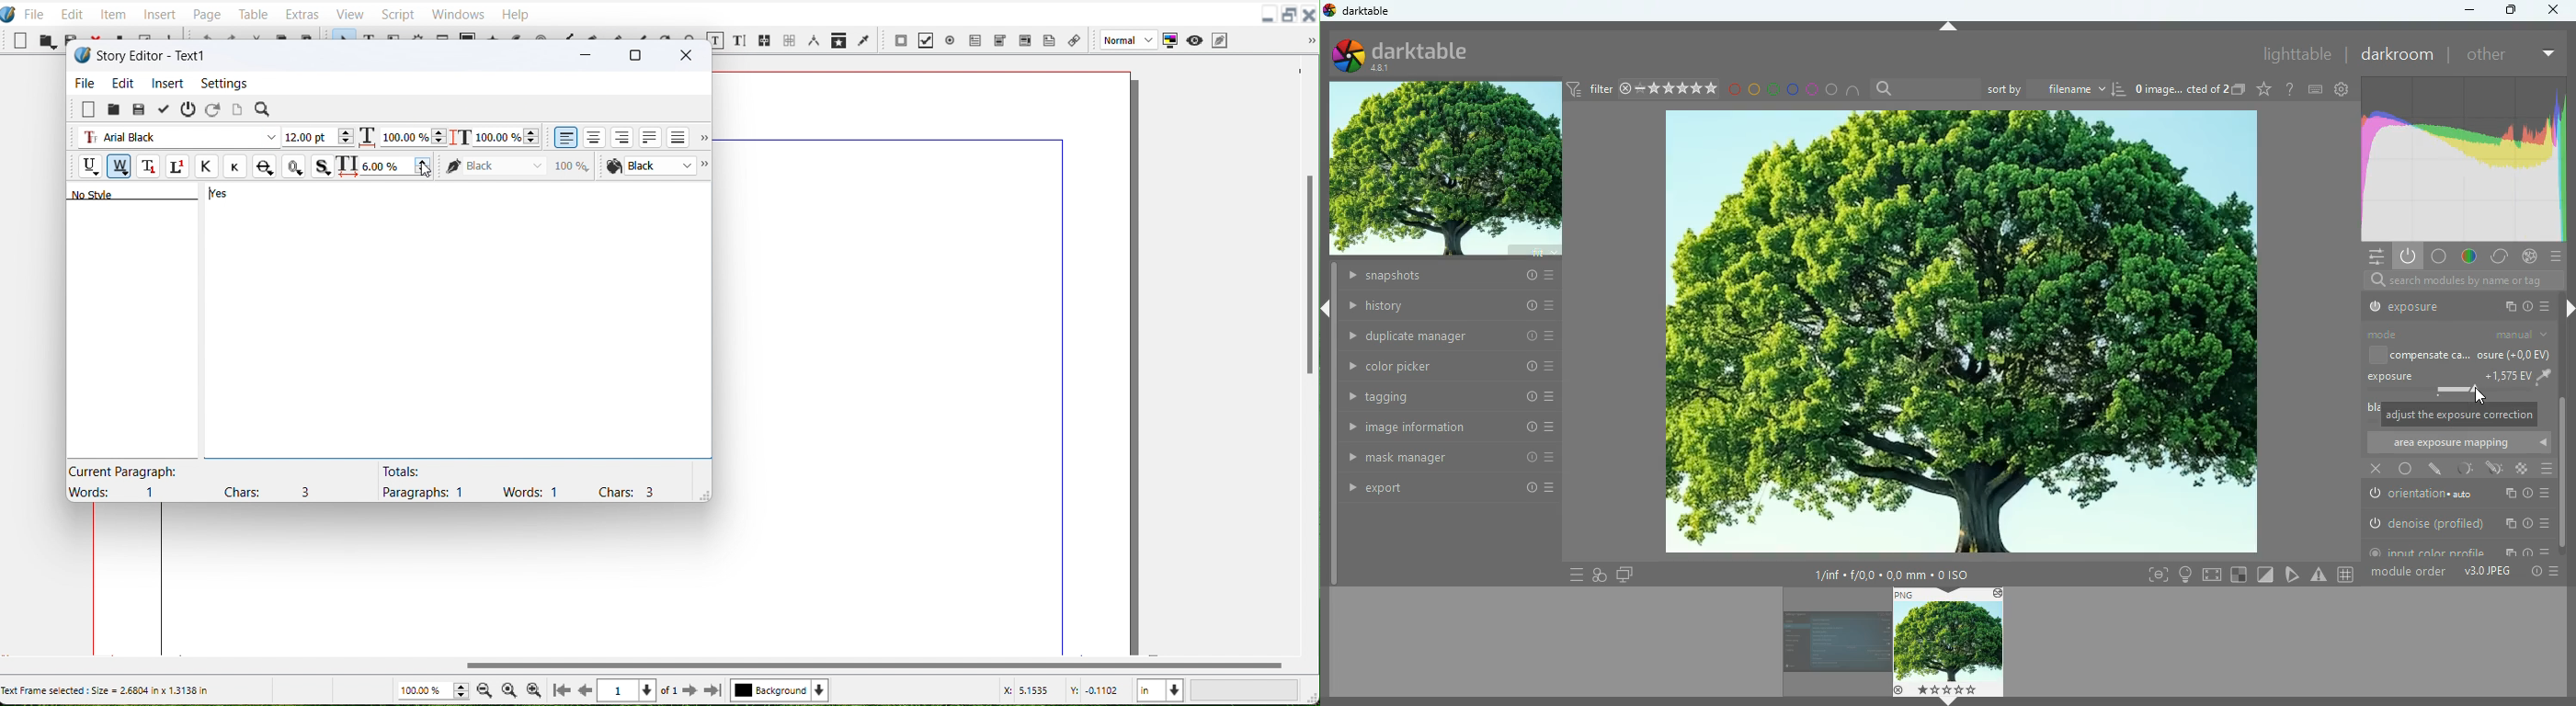 The height and width of the screenshot is (728, 2576). Describe the element at coordinates (1064, 402) in the screenshot. I see `right margin` at that location.